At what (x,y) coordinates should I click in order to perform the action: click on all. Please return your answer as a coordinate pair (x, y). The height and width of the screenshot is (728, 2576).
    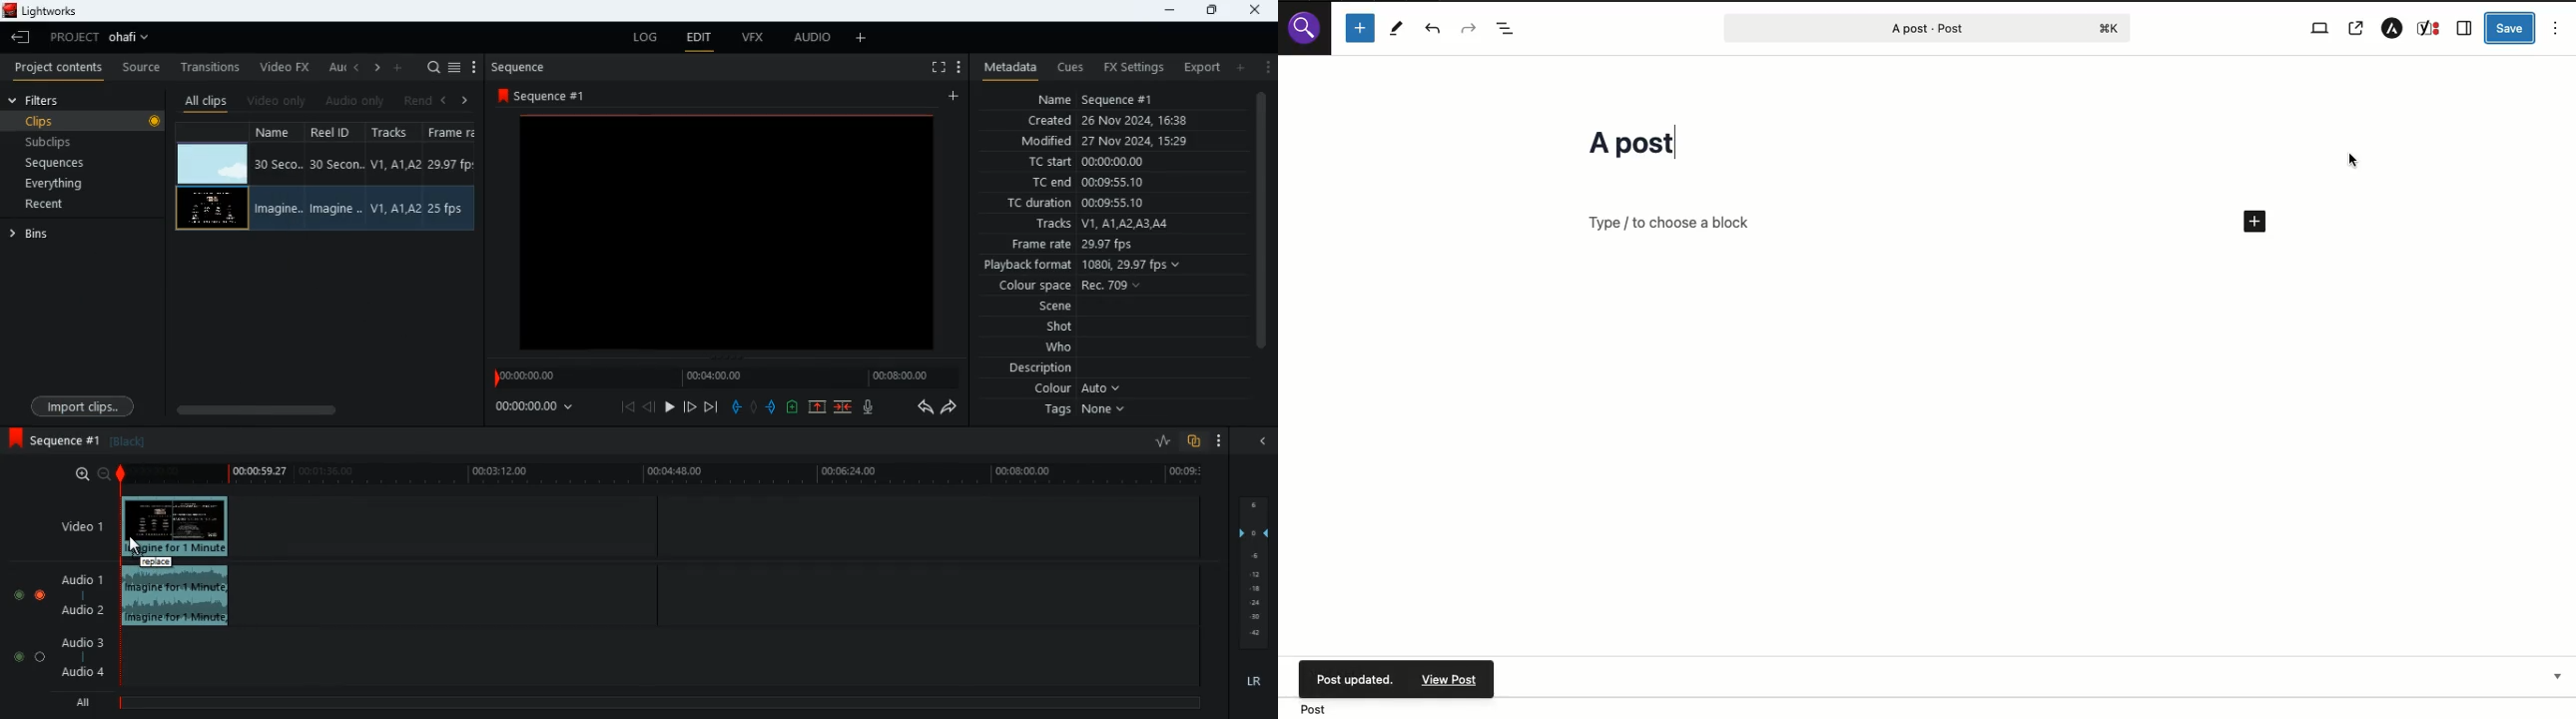
    Looking at the image, I should click on (80, 703).